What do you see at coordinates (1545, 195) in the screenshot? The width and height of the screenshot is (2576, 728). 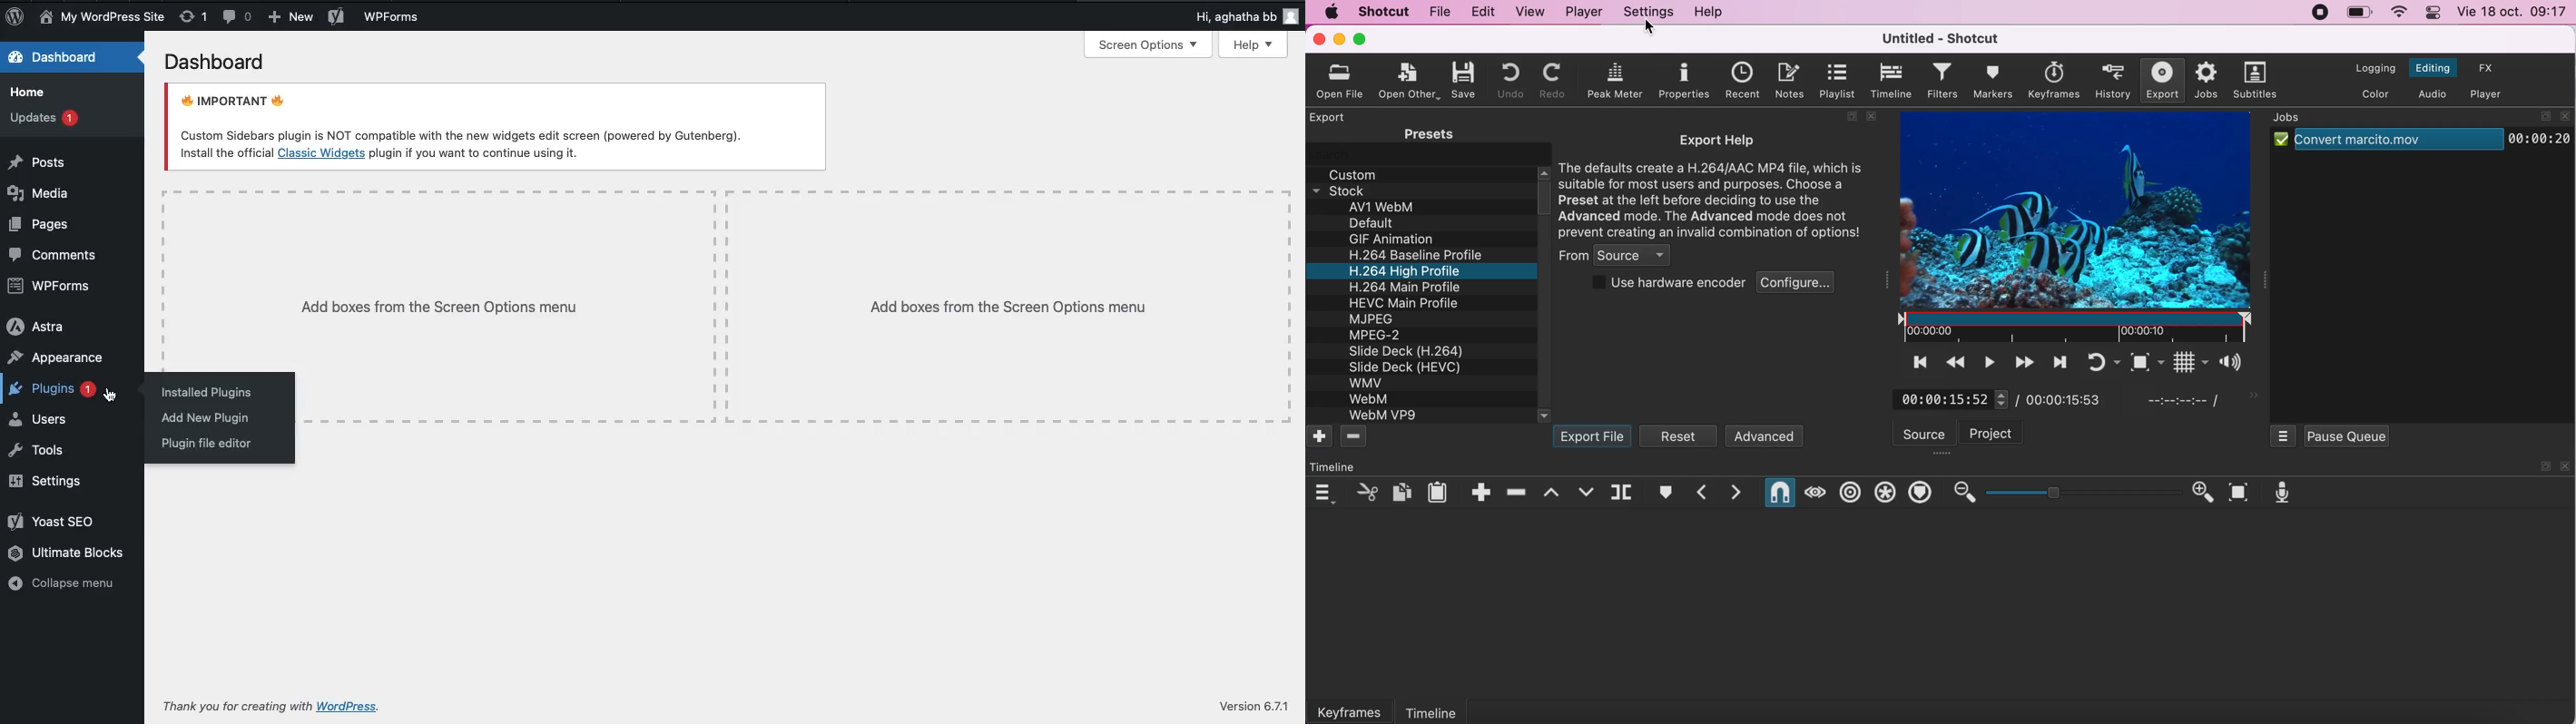 I see `vertical scroll bar` at bounding box center [1545, 195].